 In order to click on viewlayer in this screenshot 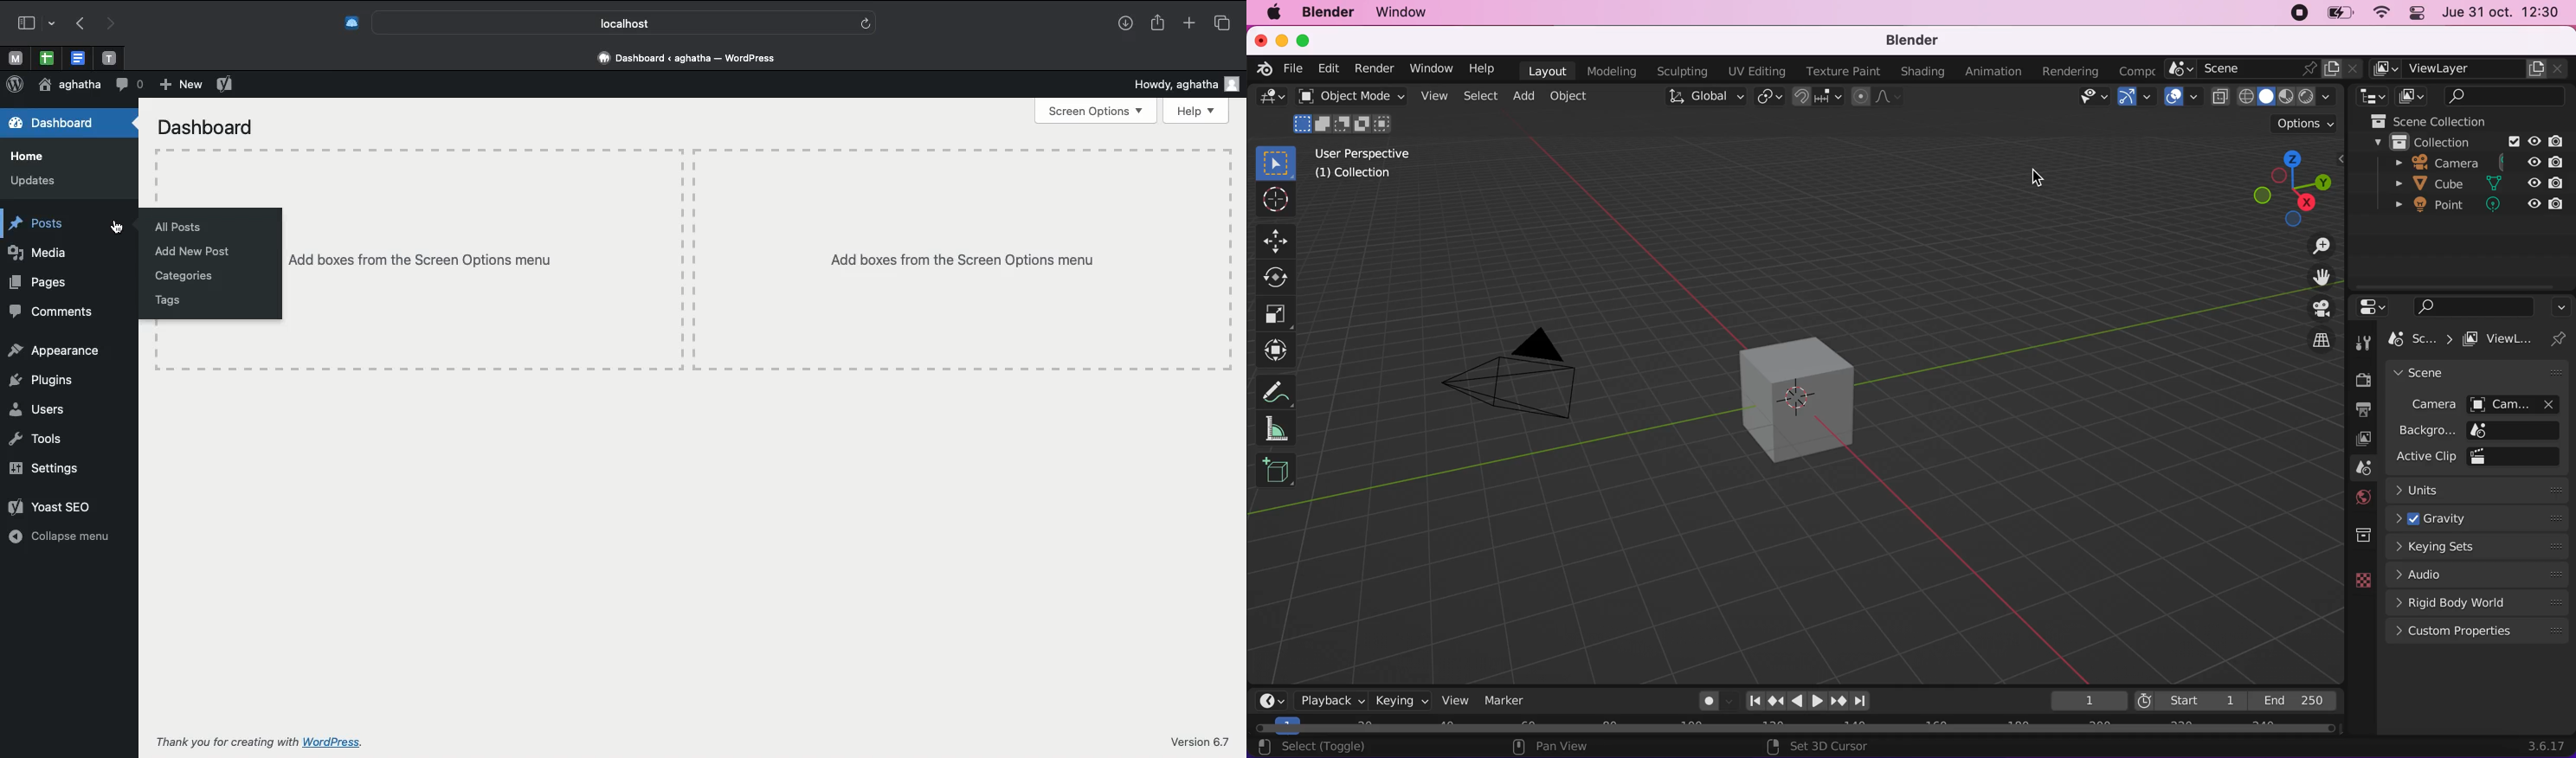, I will do `click(2504, 339)`.